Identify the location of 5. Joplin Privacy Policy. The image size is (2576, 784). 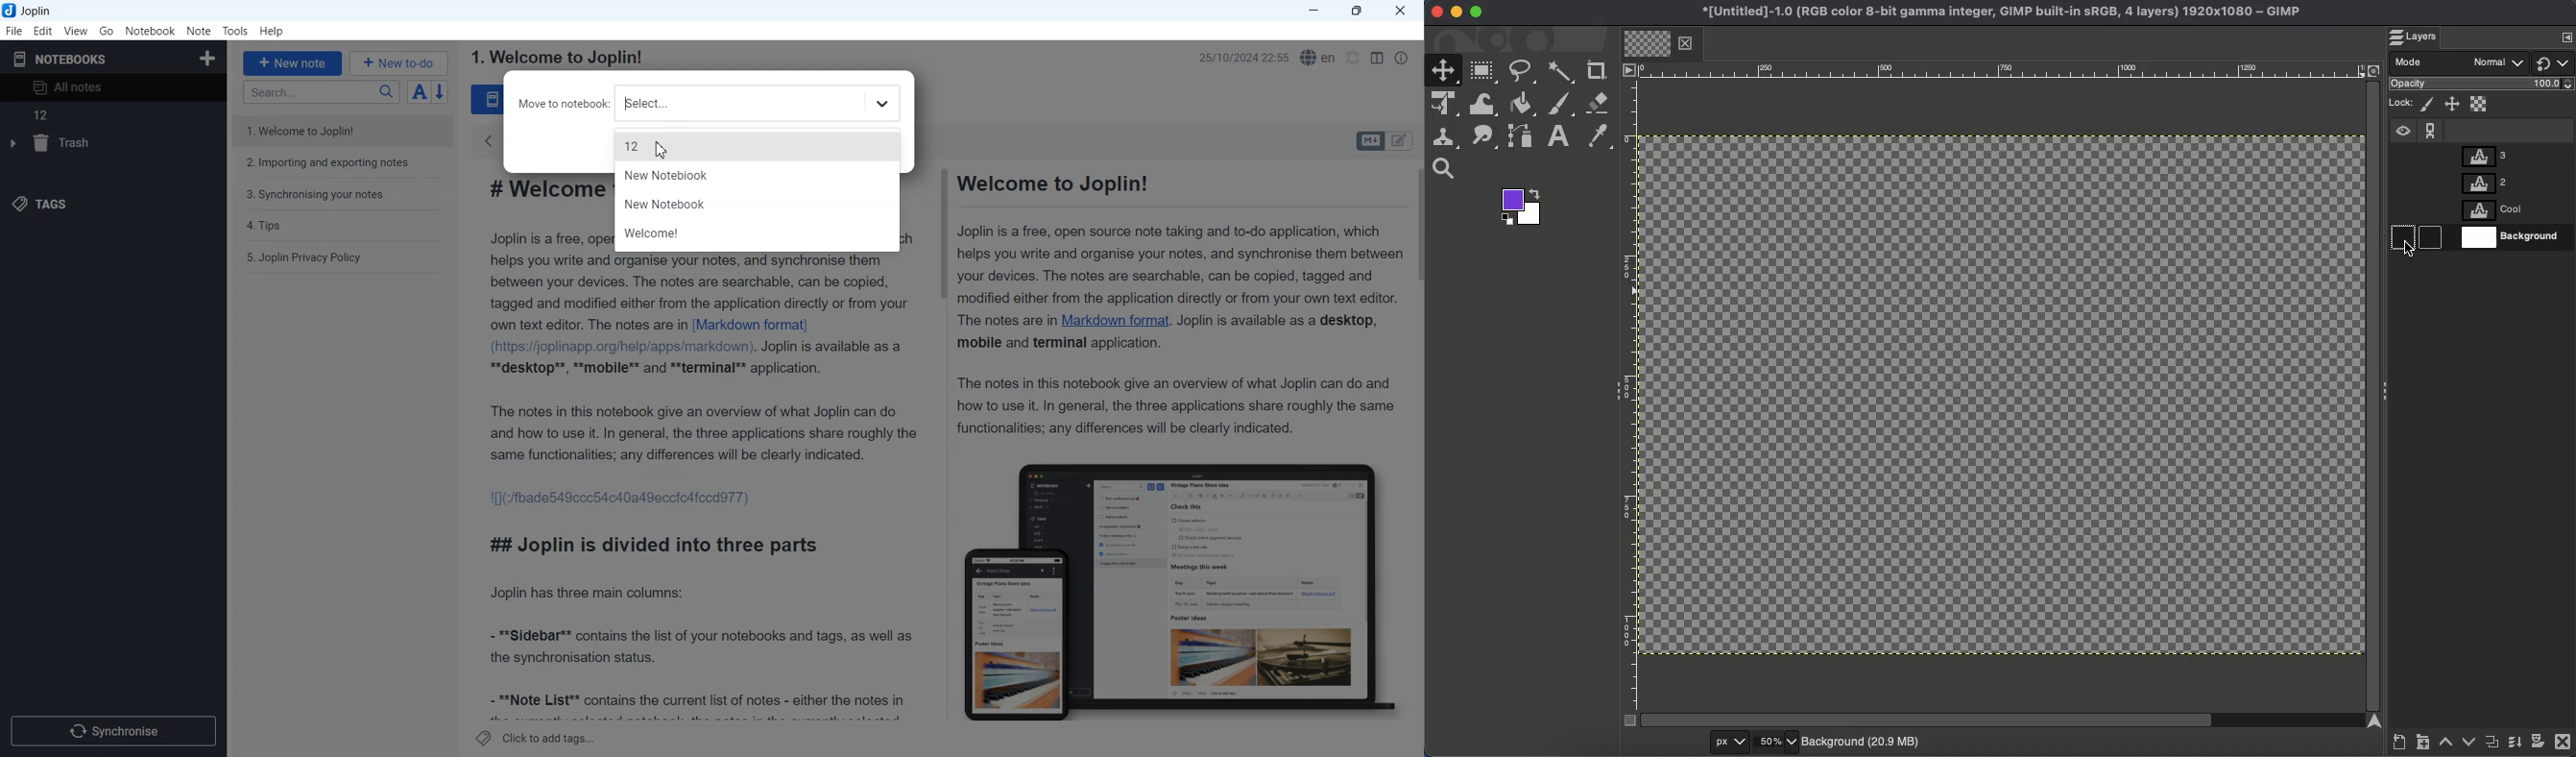
(305, 258).